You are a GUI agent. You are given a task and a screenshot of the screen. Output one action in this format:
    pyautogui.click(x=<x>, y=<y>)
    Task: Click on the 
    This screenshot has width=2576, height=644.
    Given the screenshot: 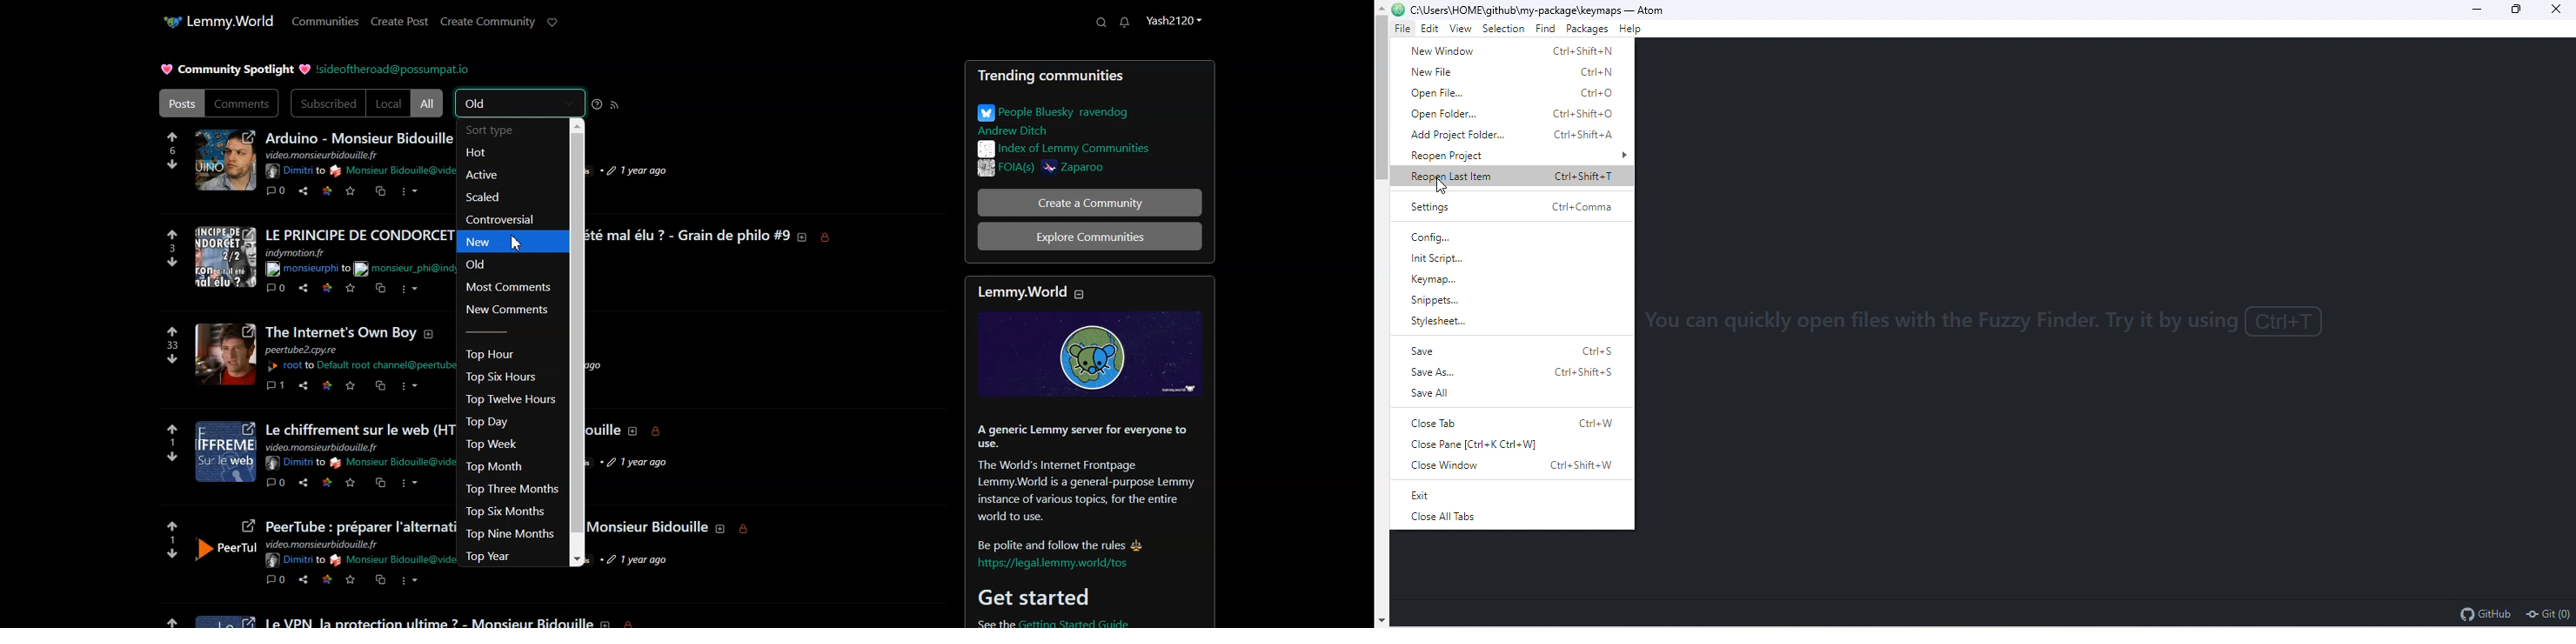 What is the action you would take?
    pyautogui.click(x=349, y=288)
    